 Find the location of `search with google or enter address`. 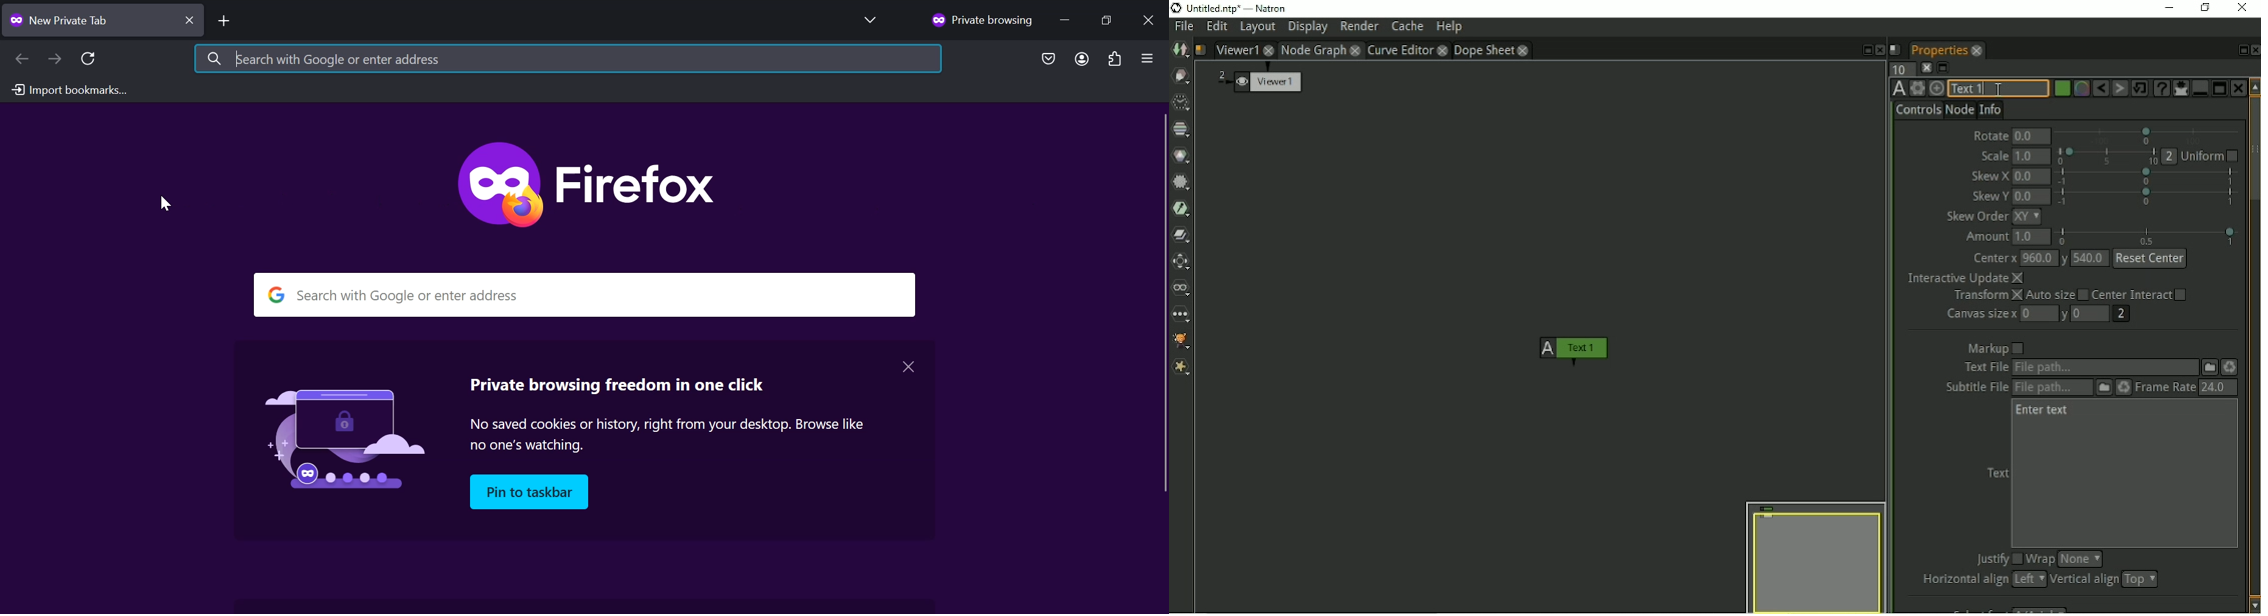

search with google or enter address is located at coordinates (584, 295).